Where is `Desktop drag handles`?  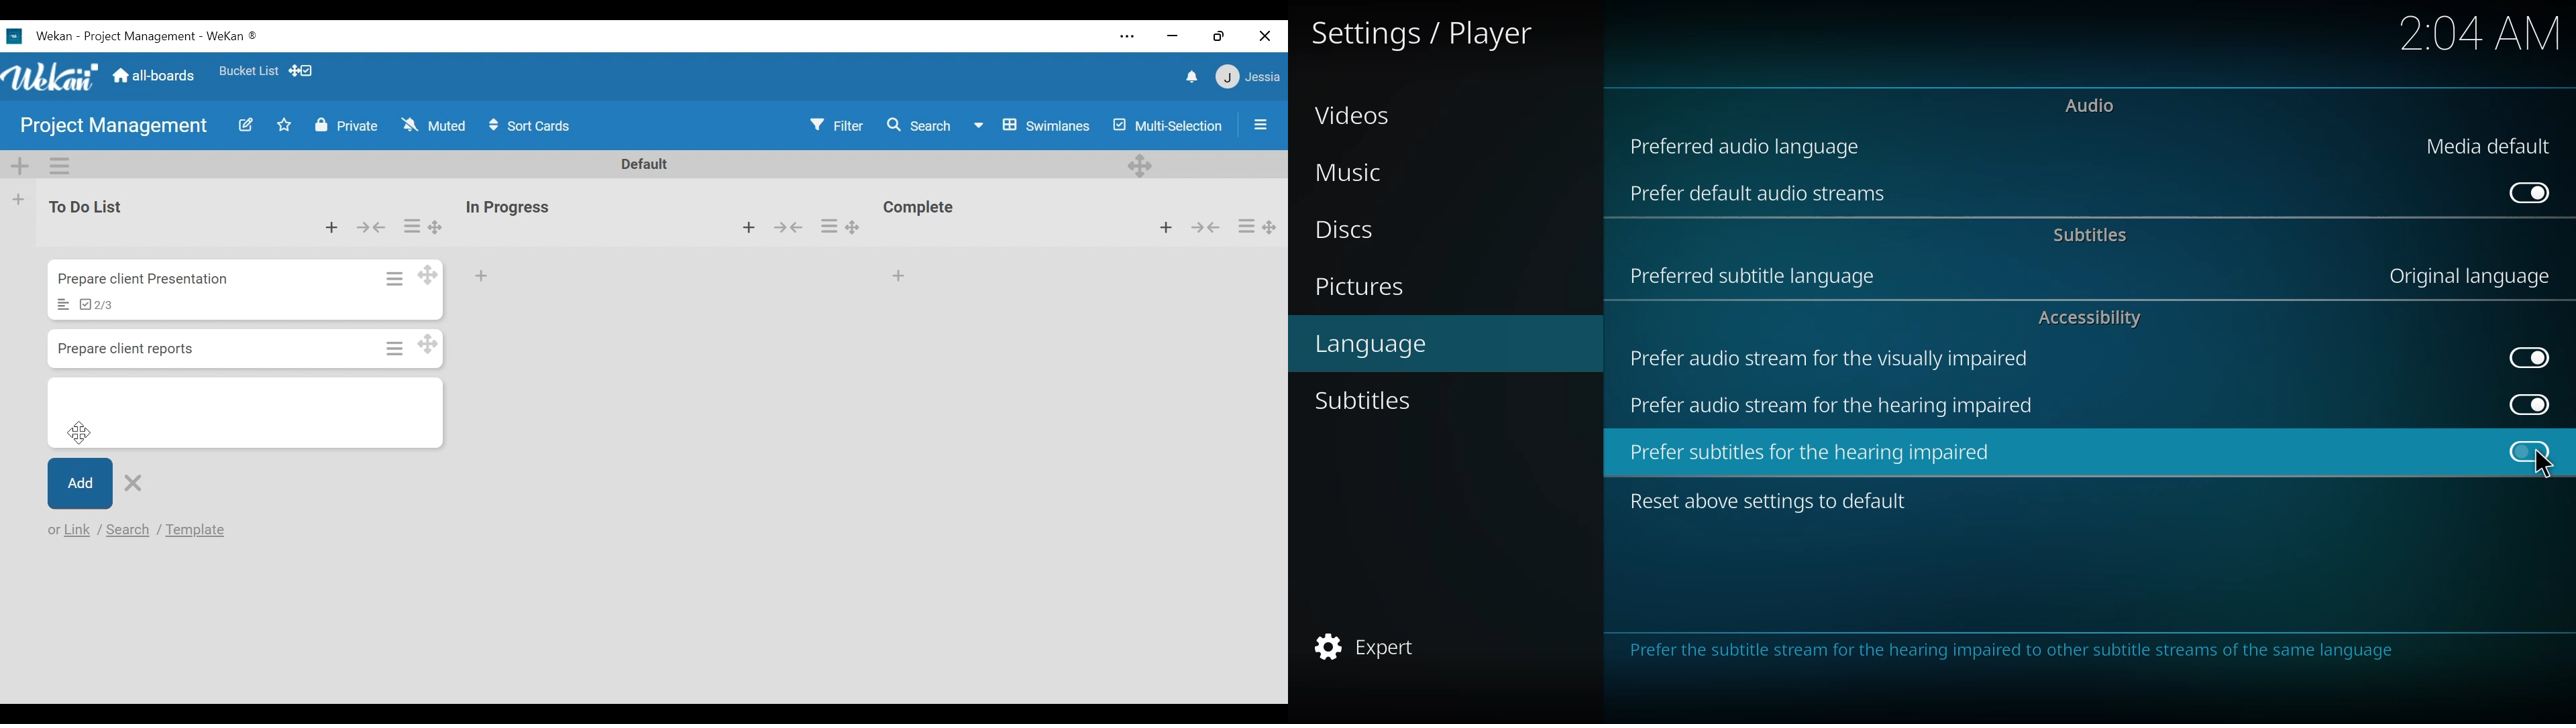
Desktop drag handles is located at coordinates (1142, 164).